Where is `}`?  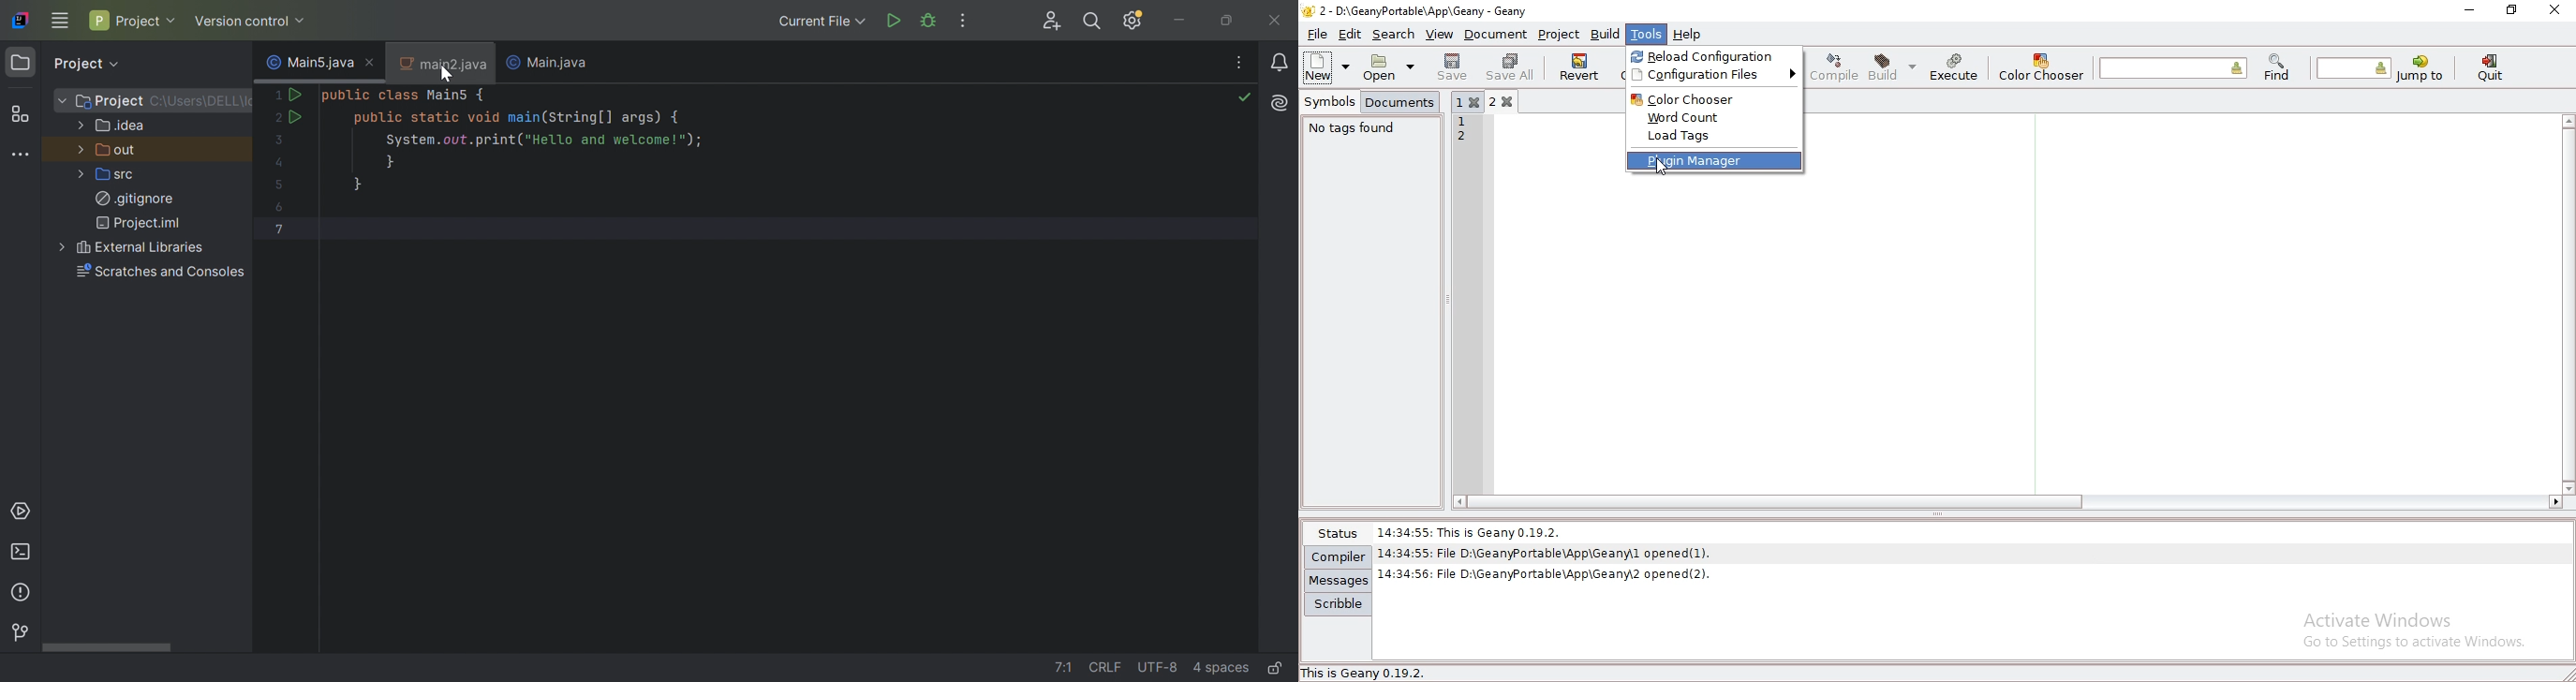 } is located at coordinates (394, 161).